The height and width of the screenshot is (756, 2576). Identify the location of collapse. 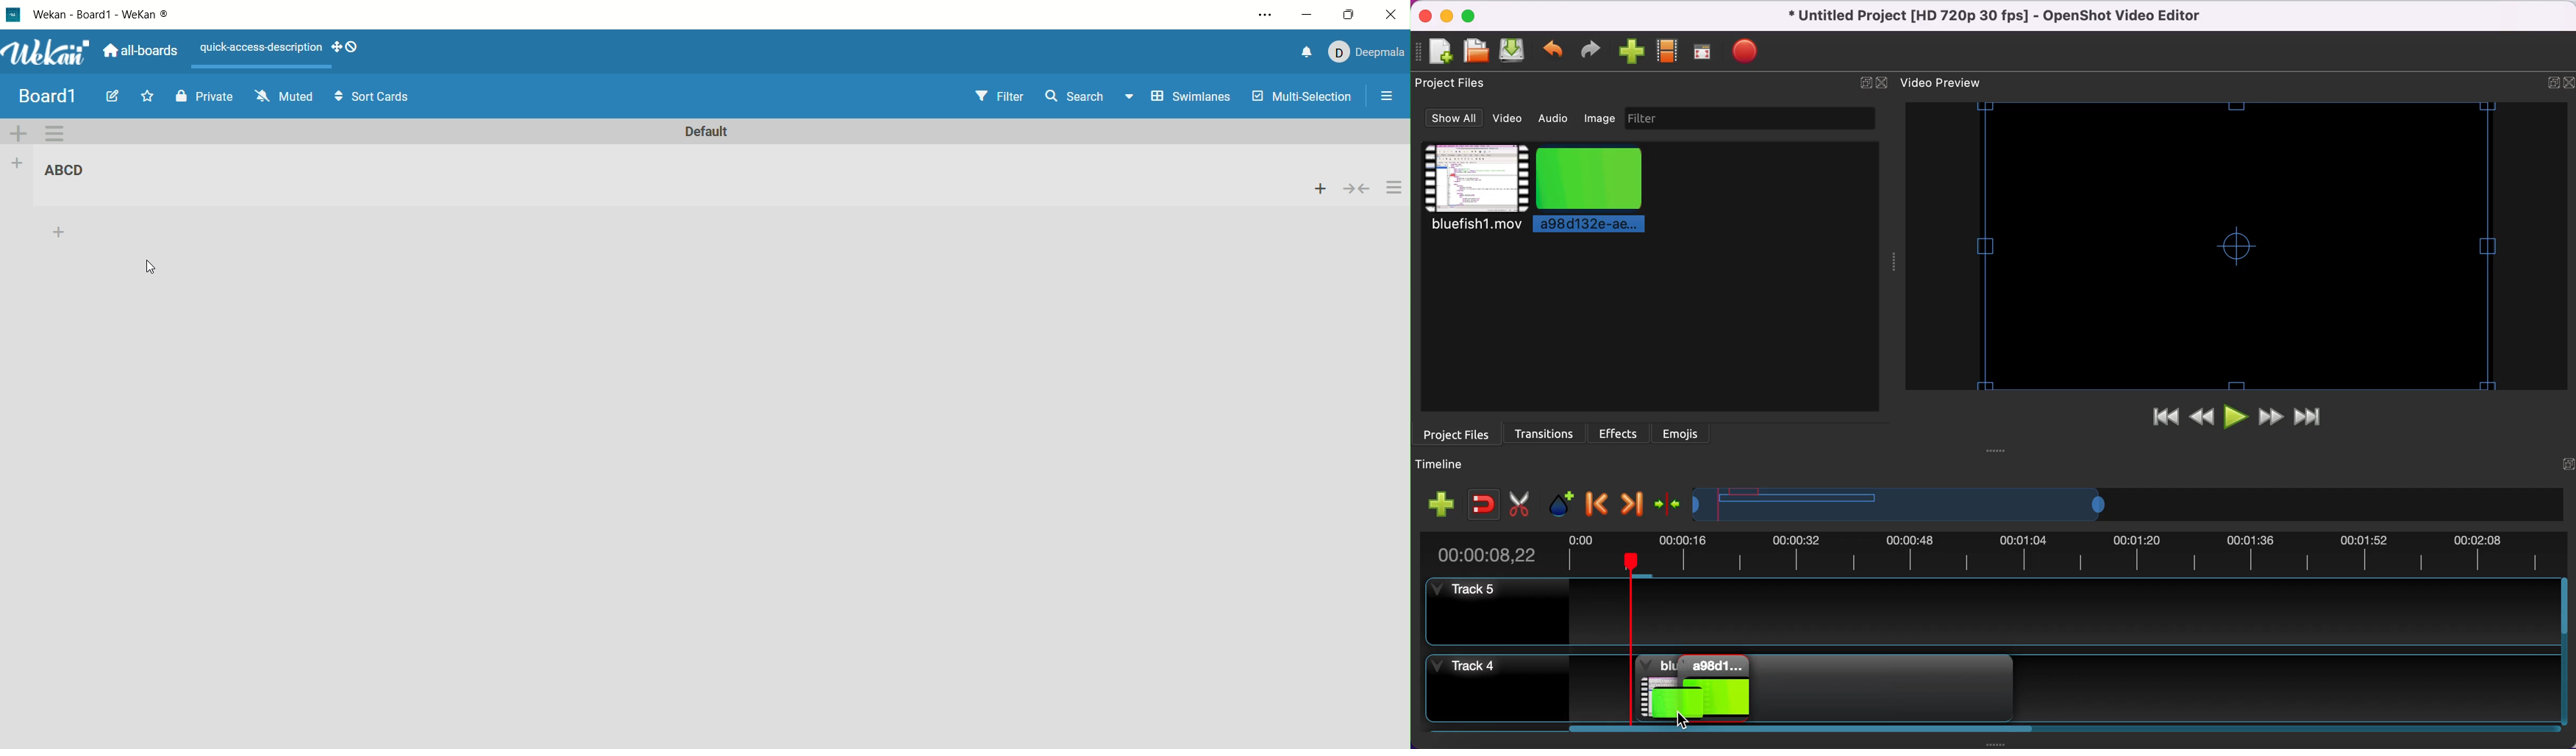
(1356, 189).